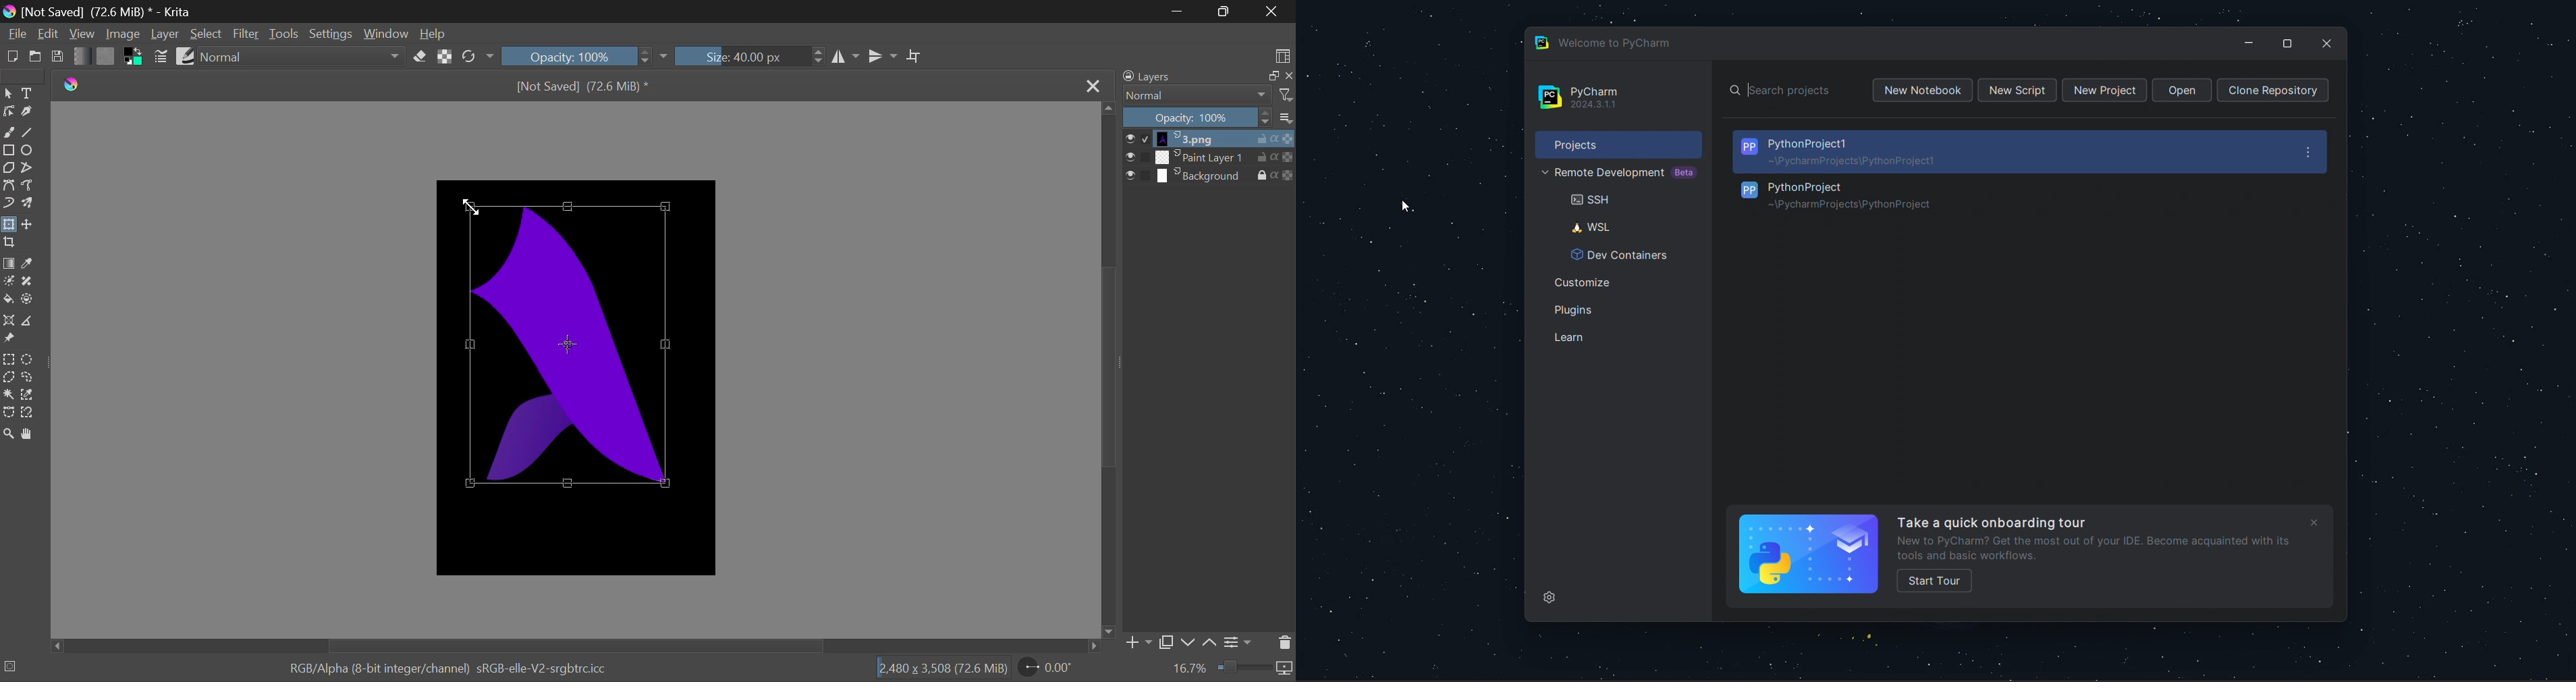 The width and height of the screenshot is (2576, 700). I want to click on close, so click(2332, 44).